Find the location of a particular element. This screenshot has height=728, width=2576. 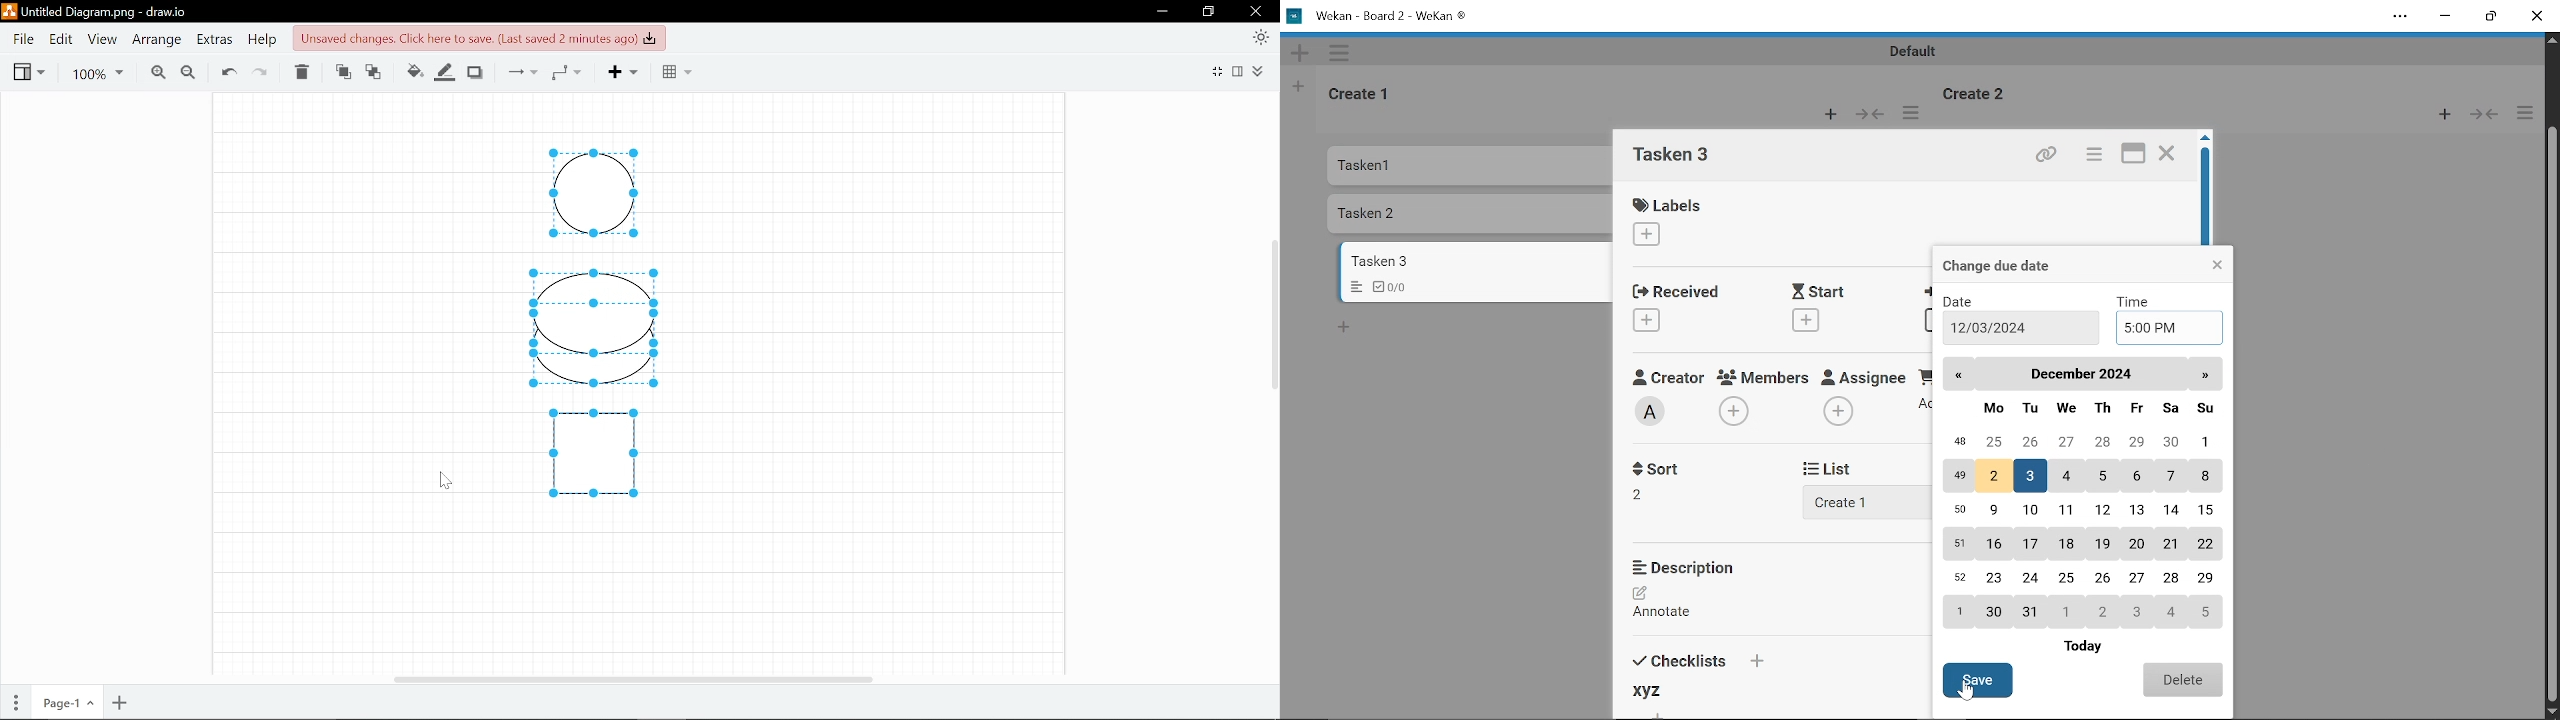

Connections is located at coordinates (518, 71).